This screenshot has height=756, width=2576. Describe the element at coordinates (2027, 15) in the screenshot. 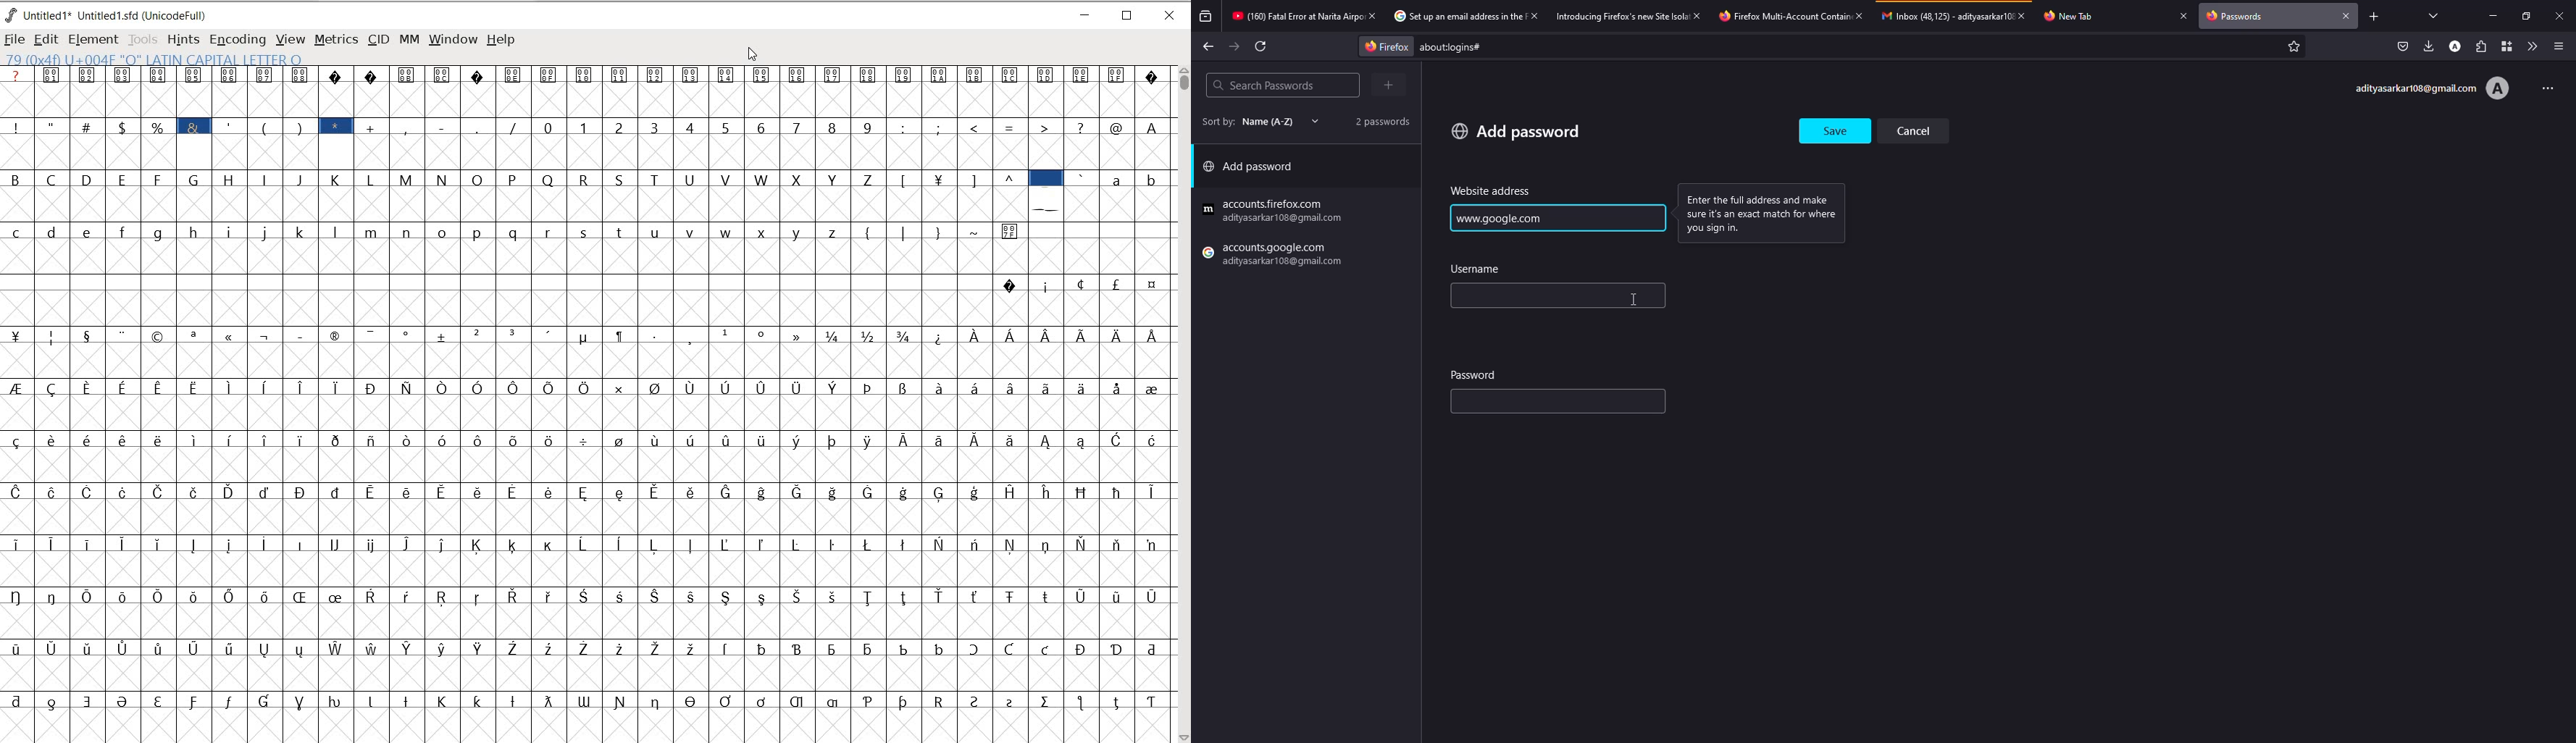

I see `close` at that location.